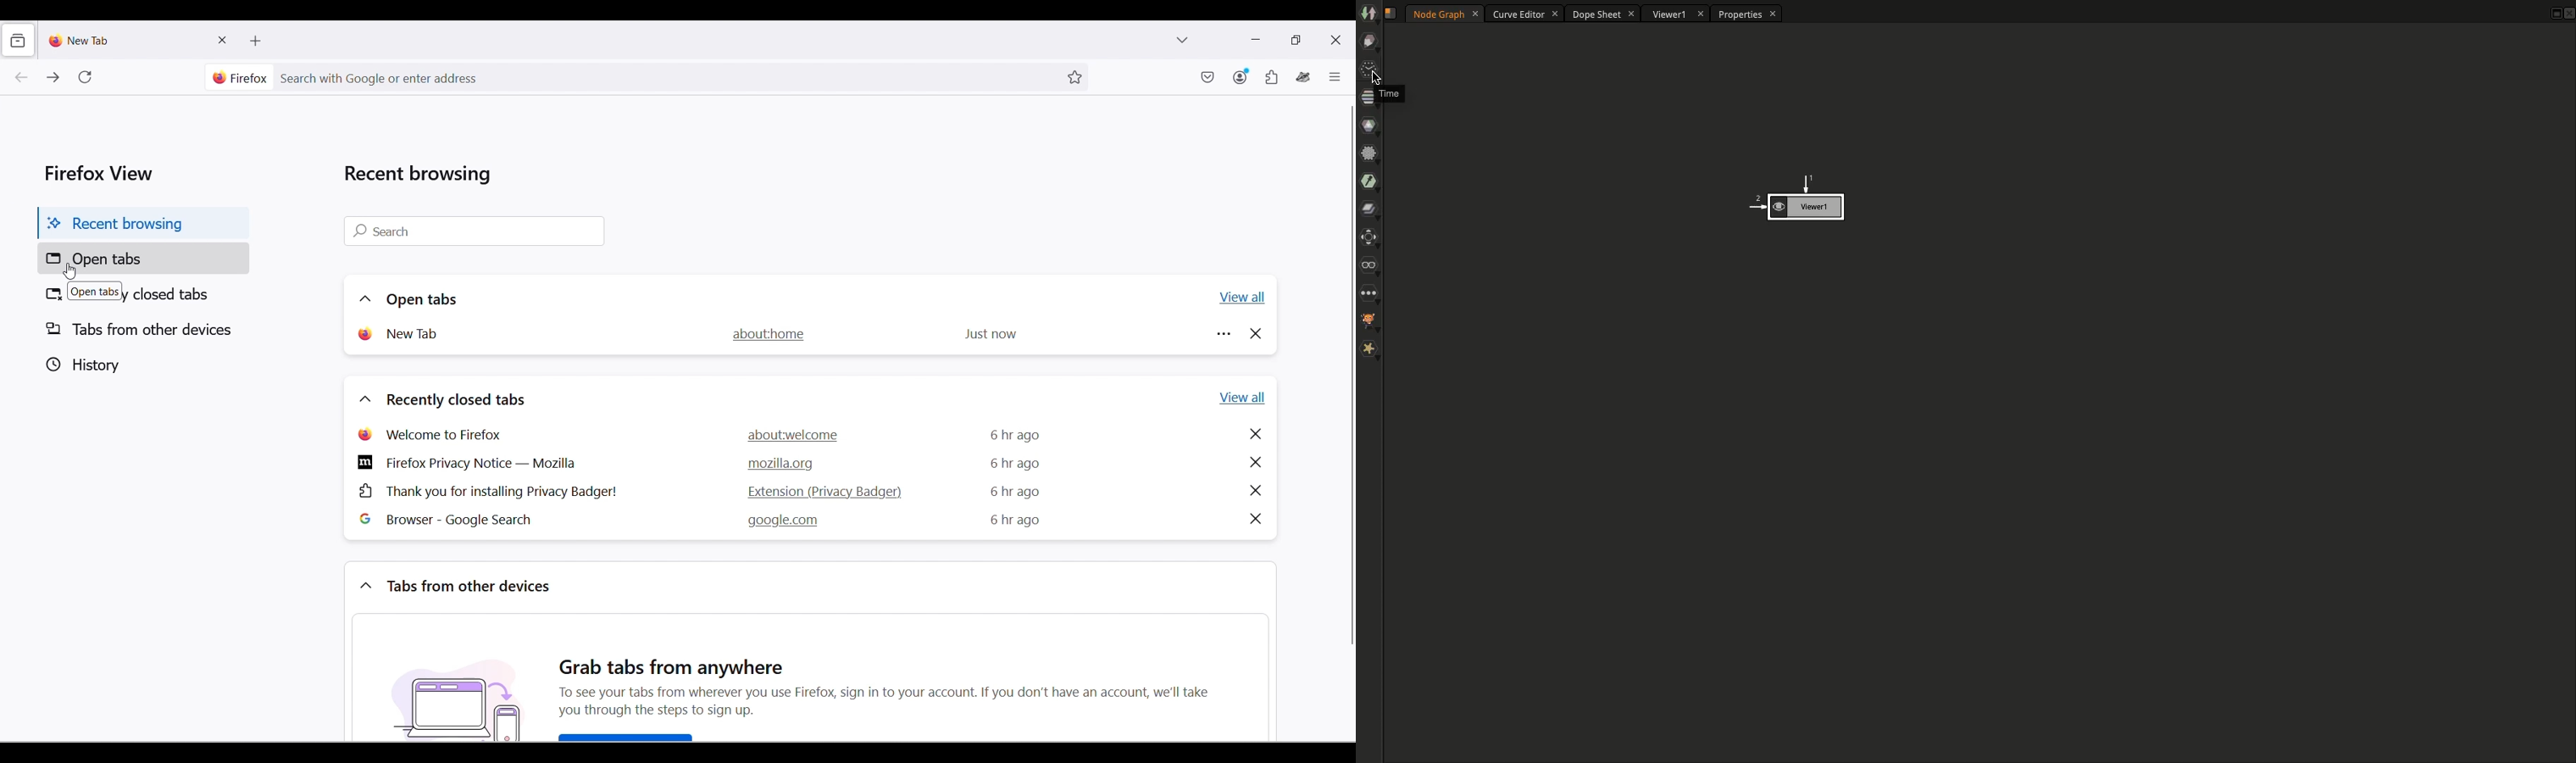 Image resolution: width=2576 pixels, height=784 pixels. Describe the element at coordinates (1075, 78) in the screenshot. I see `Bookmark this page` at that location.